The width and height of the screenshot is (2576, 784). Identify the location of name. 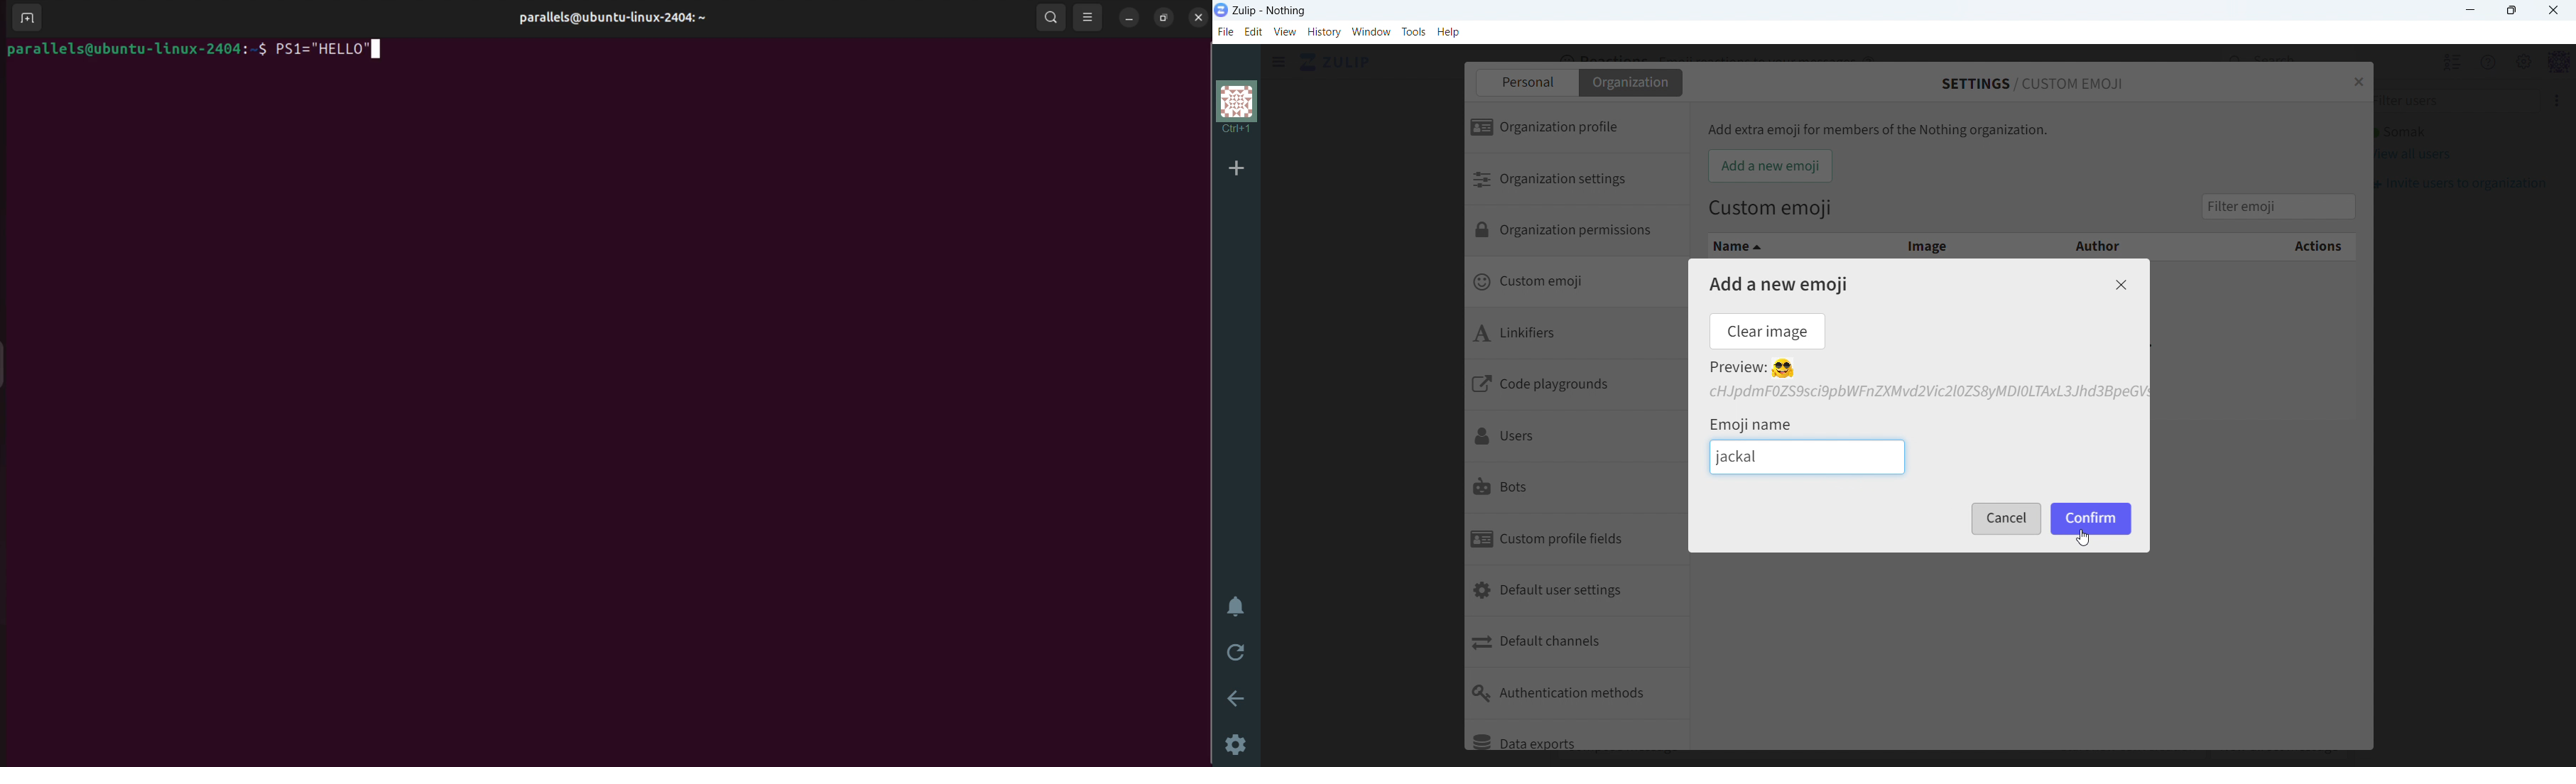
(1779, 246).